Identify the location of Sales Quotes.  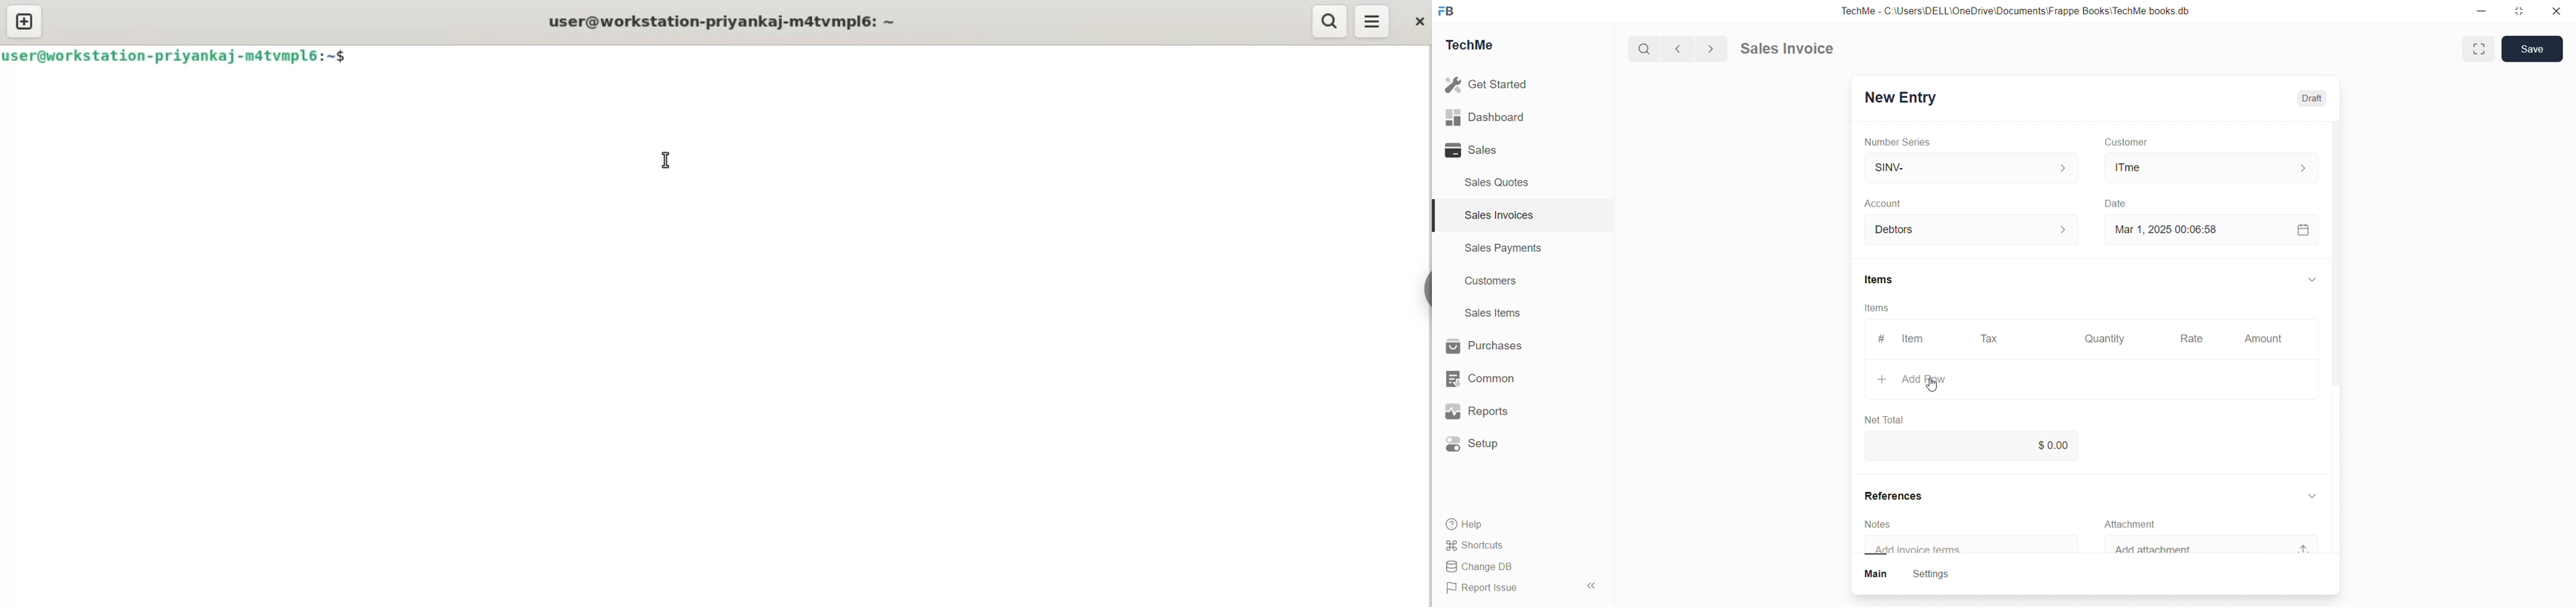
(1502, 182).